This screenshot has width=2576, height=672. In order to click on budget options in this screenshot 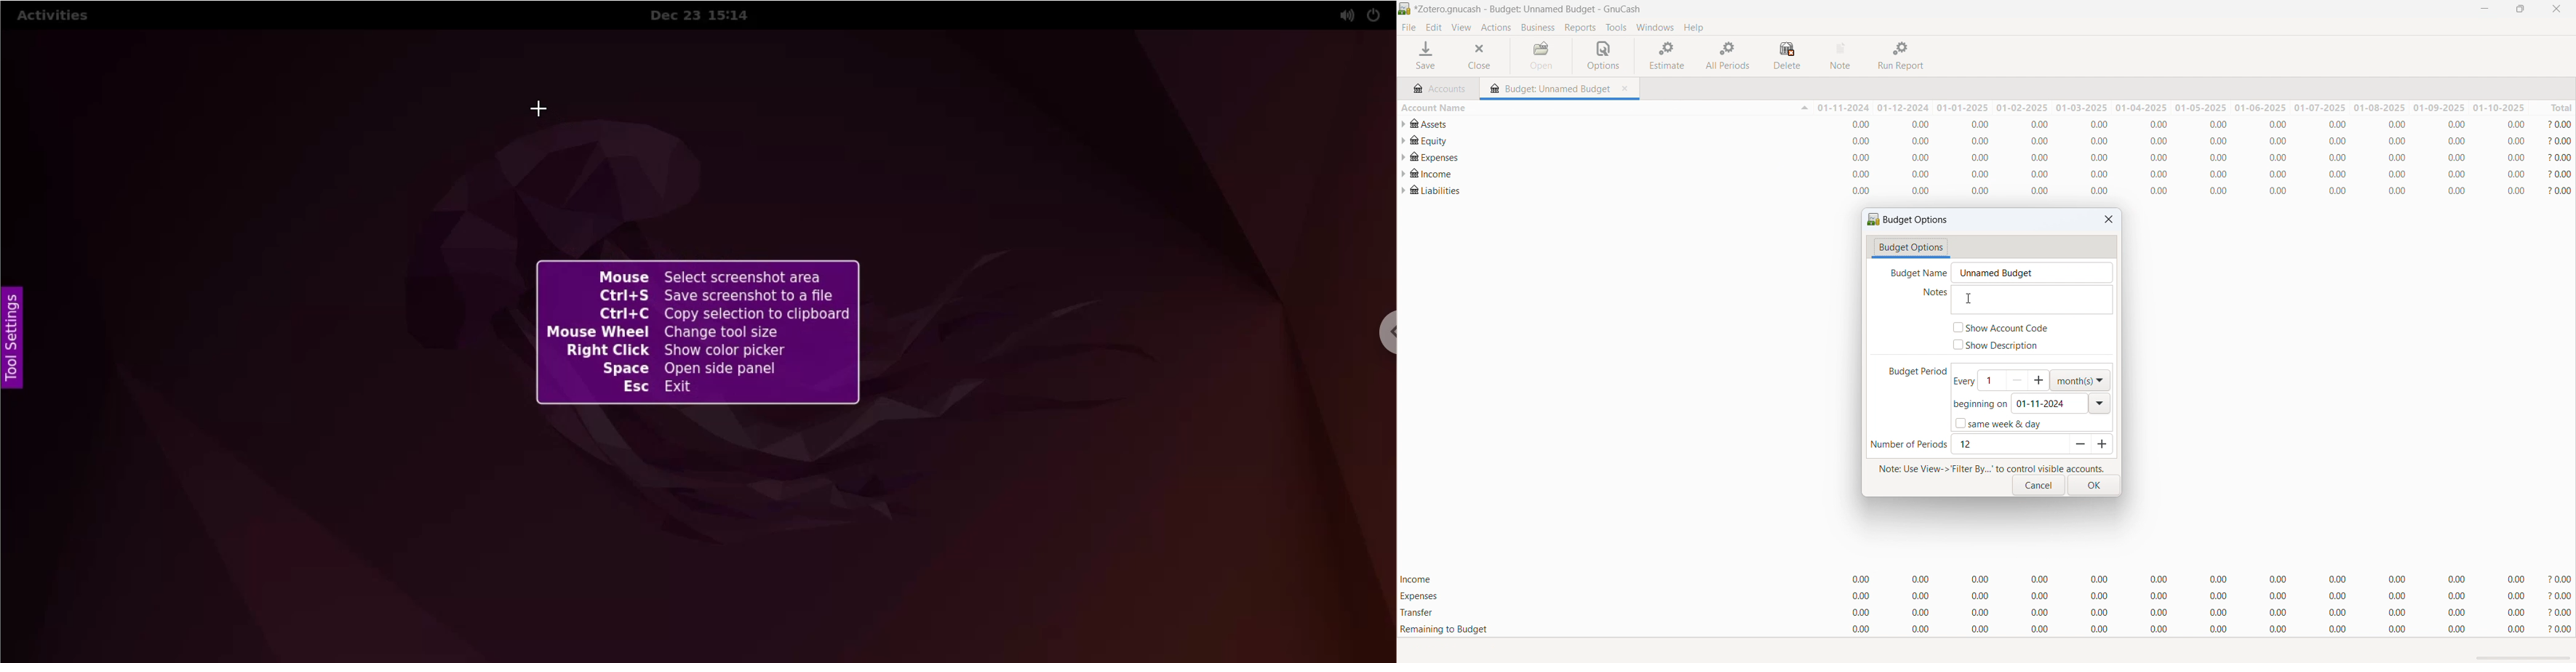, I will do `click(1911, 248)`.